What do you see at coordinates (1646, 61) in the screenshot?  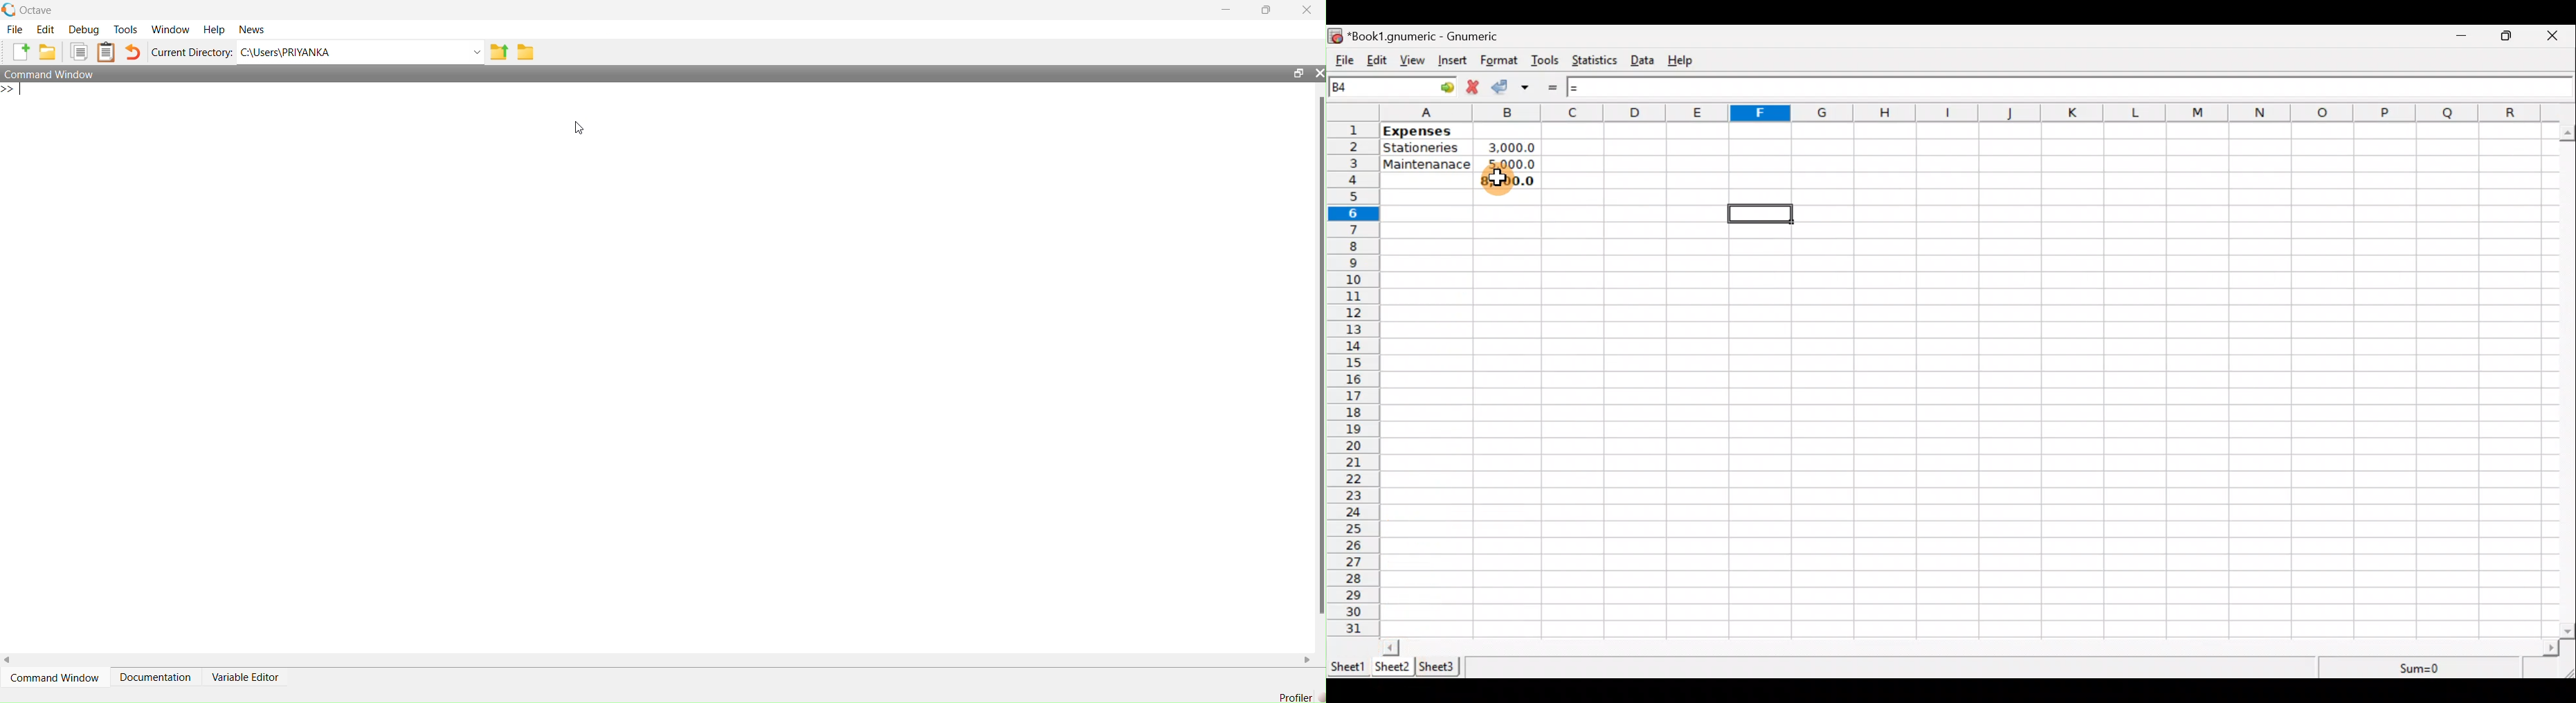 I see `Data` at bounding box center [1646, 61].